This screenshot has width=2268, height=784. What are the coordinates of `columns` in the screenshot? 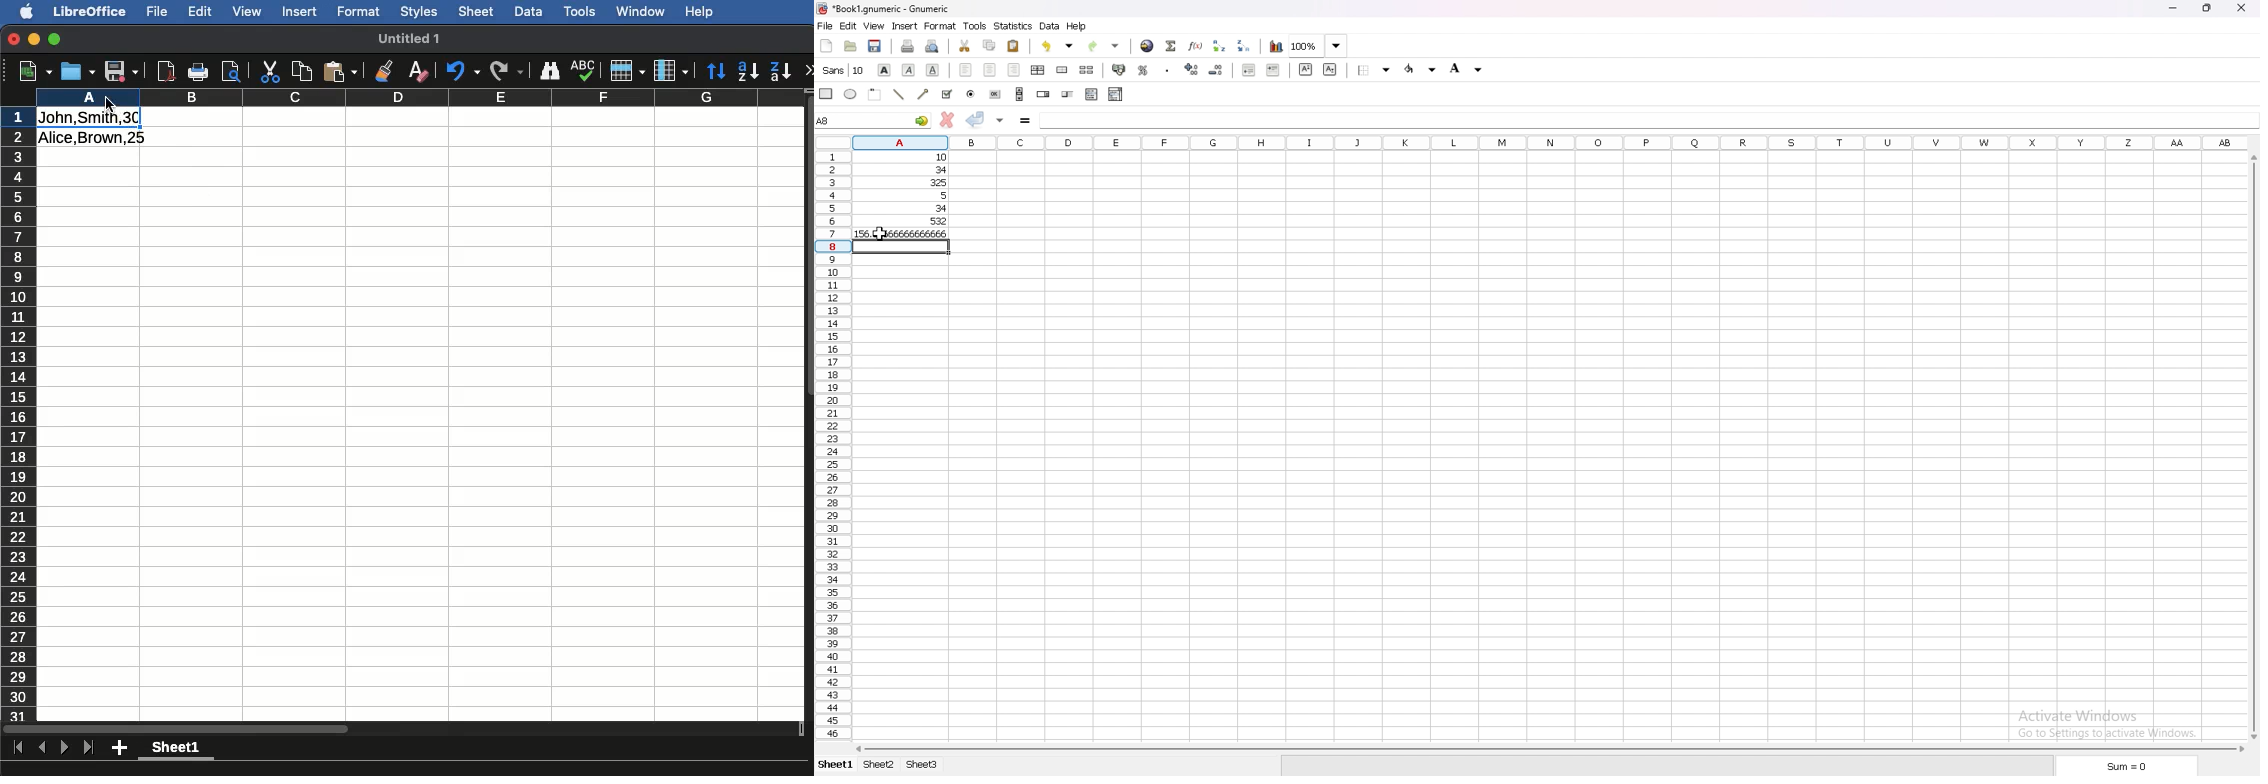 It's located at (1552, 144).